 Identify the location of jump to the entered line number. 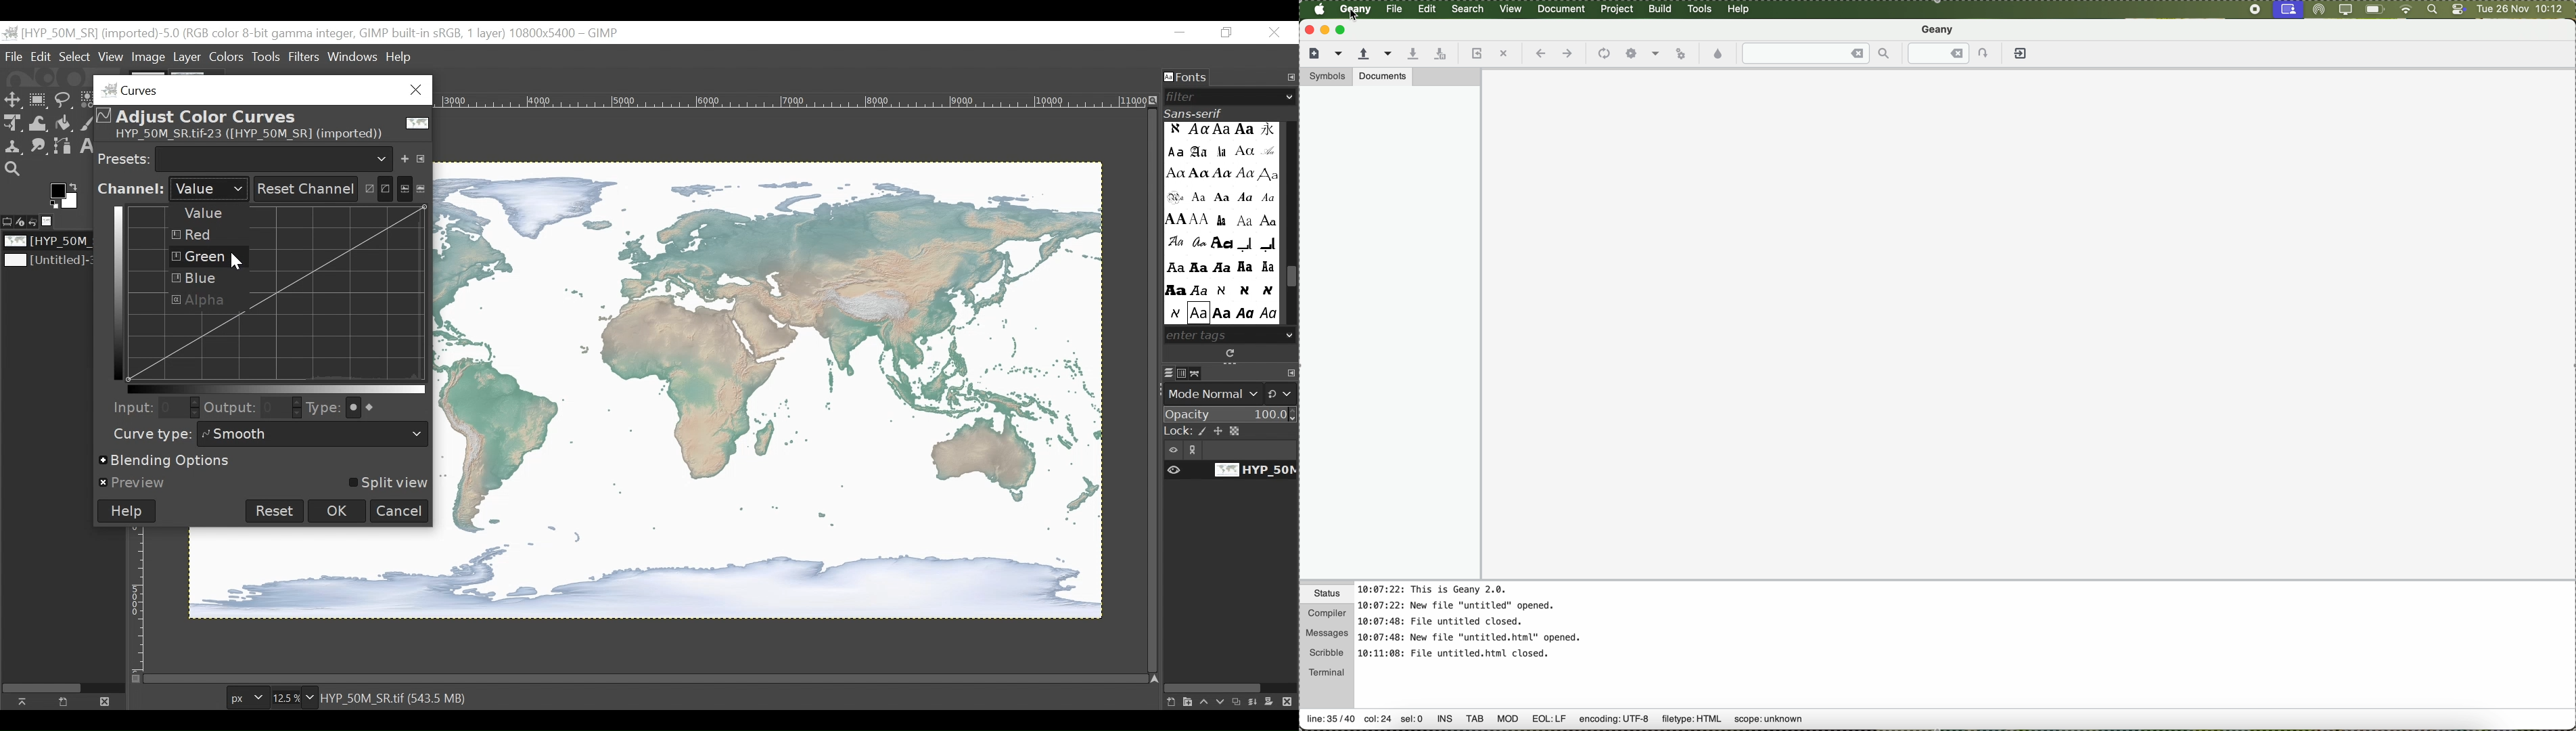
(1950, 53).